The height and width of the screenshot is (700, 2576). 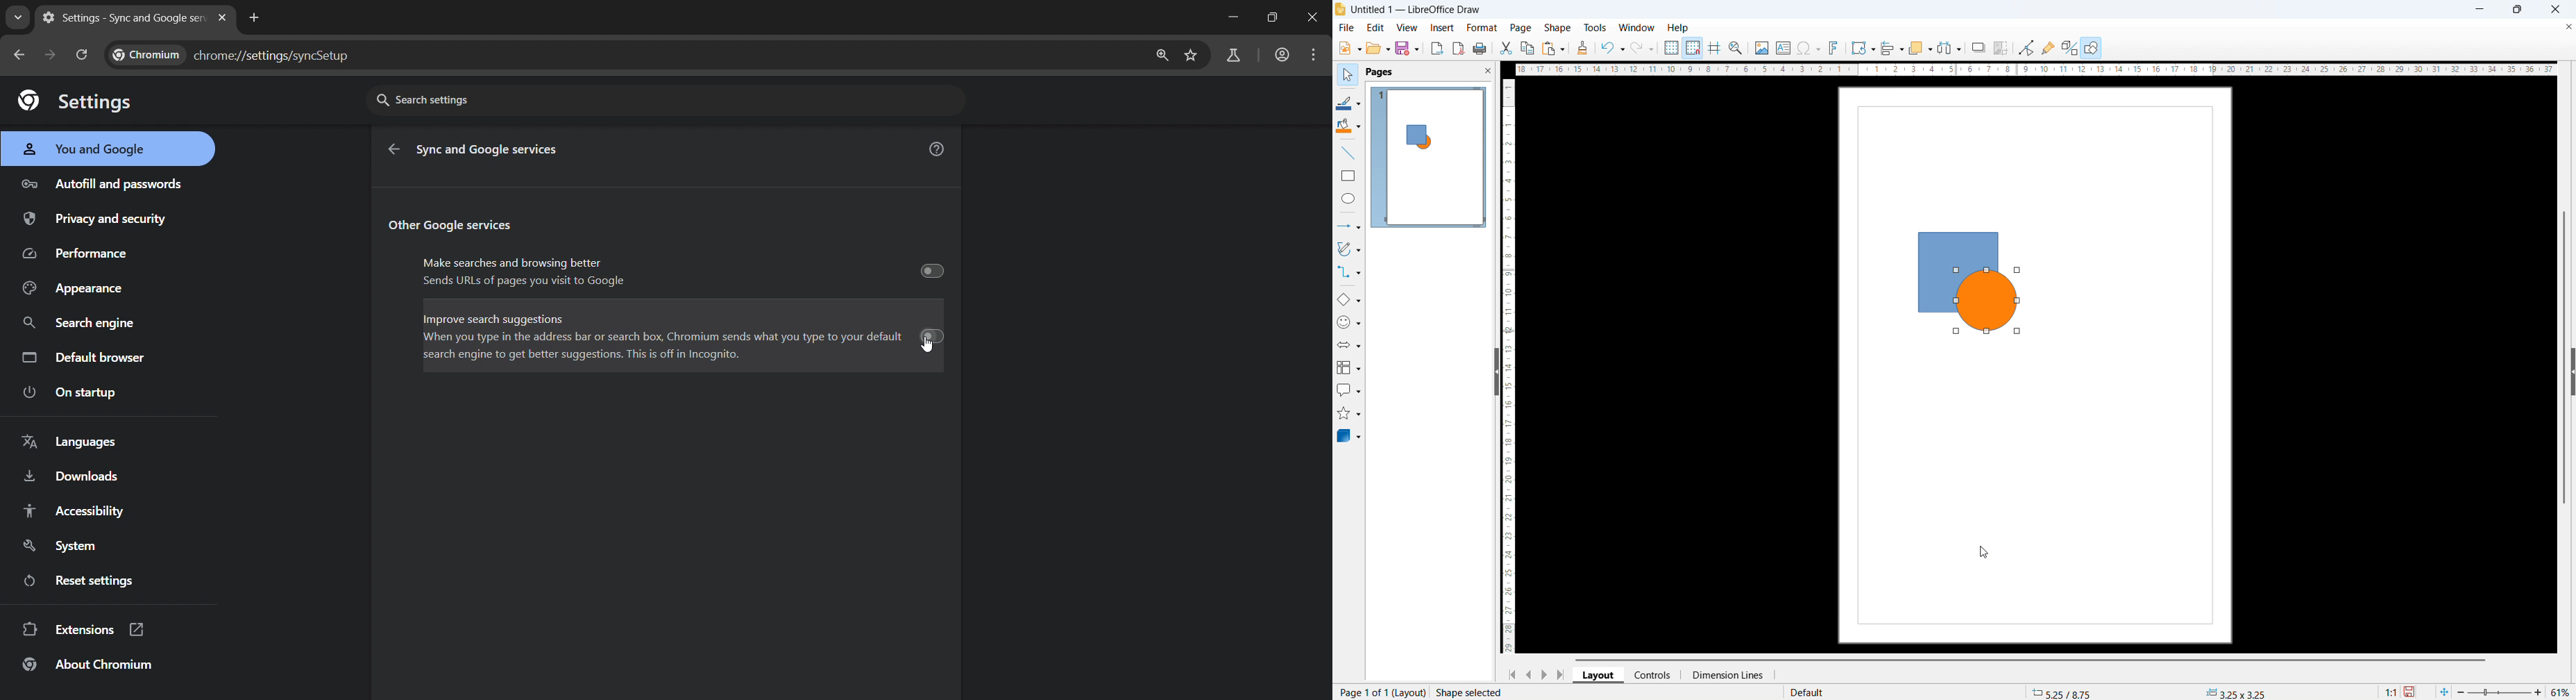 What do you see at coordinates (2001, 48) in the screenshot?
I see `crop image` at bounding box center [2001, 48].